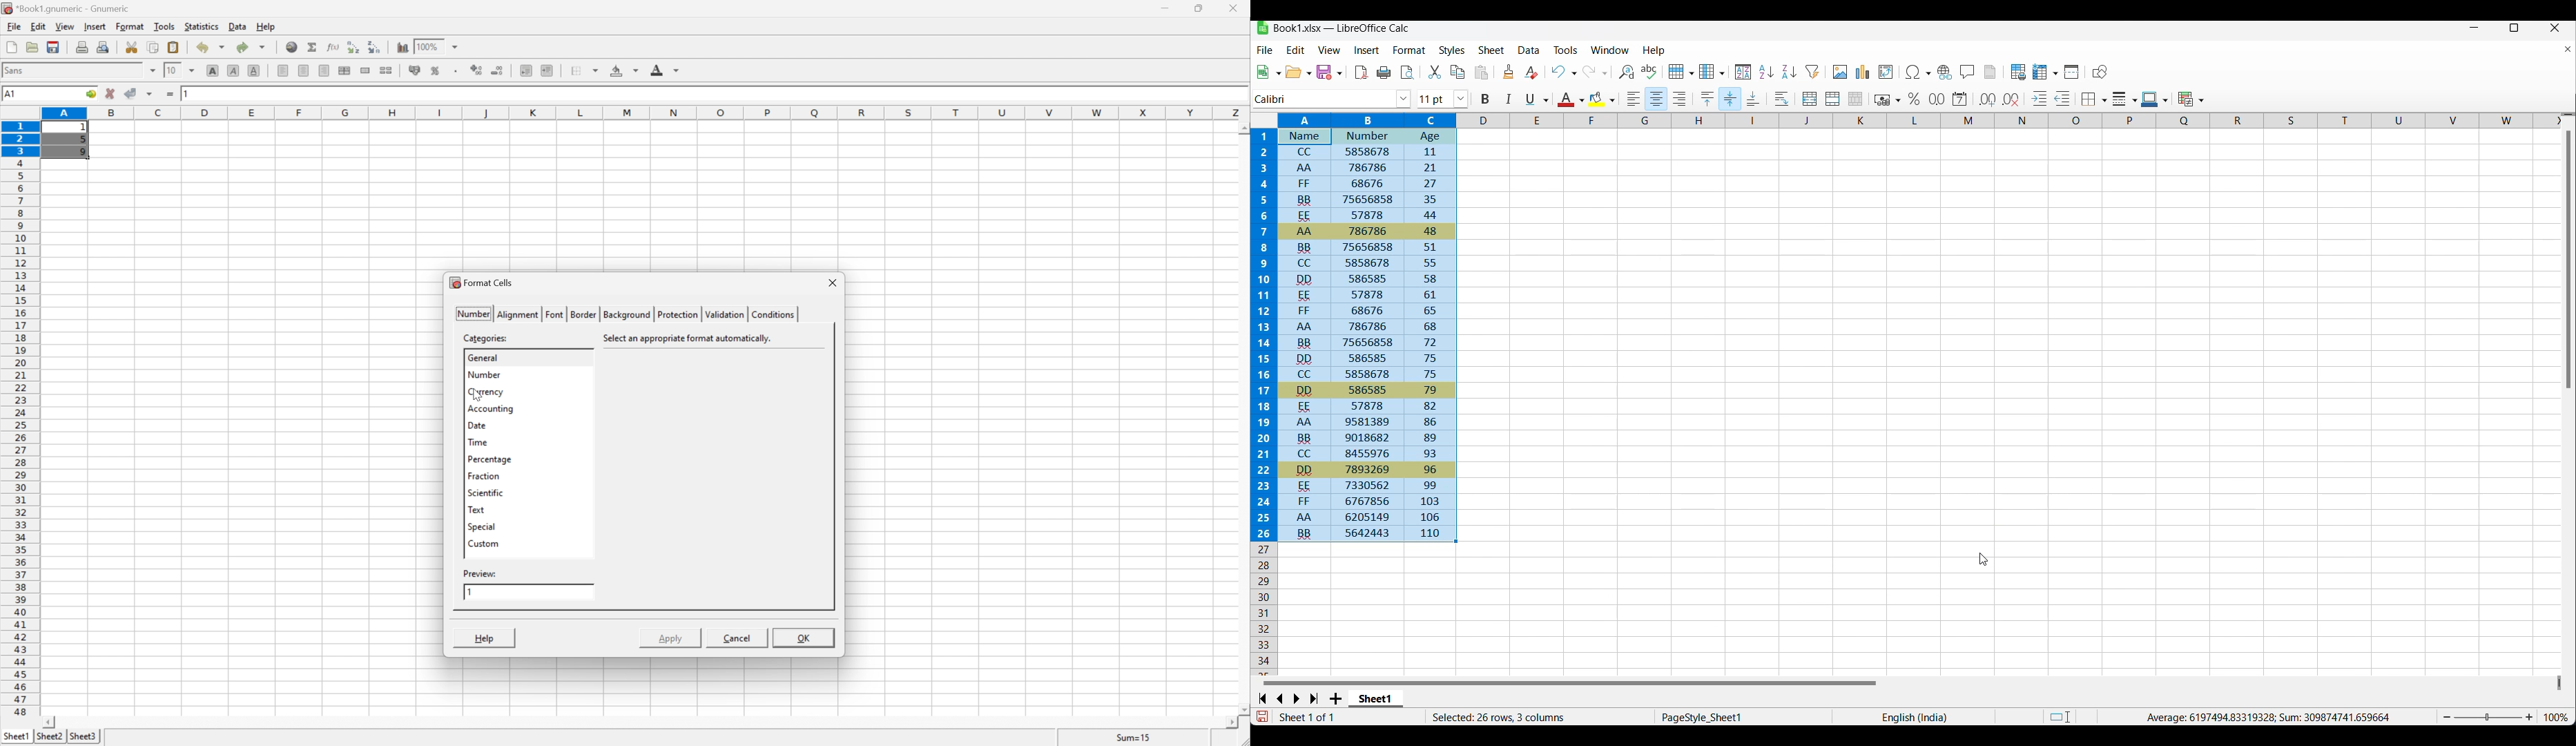 The height and width of the screenshot is (756, 2576). Describe the element at coordinates (483, 356) in the screenshot. I see `general` at that location.